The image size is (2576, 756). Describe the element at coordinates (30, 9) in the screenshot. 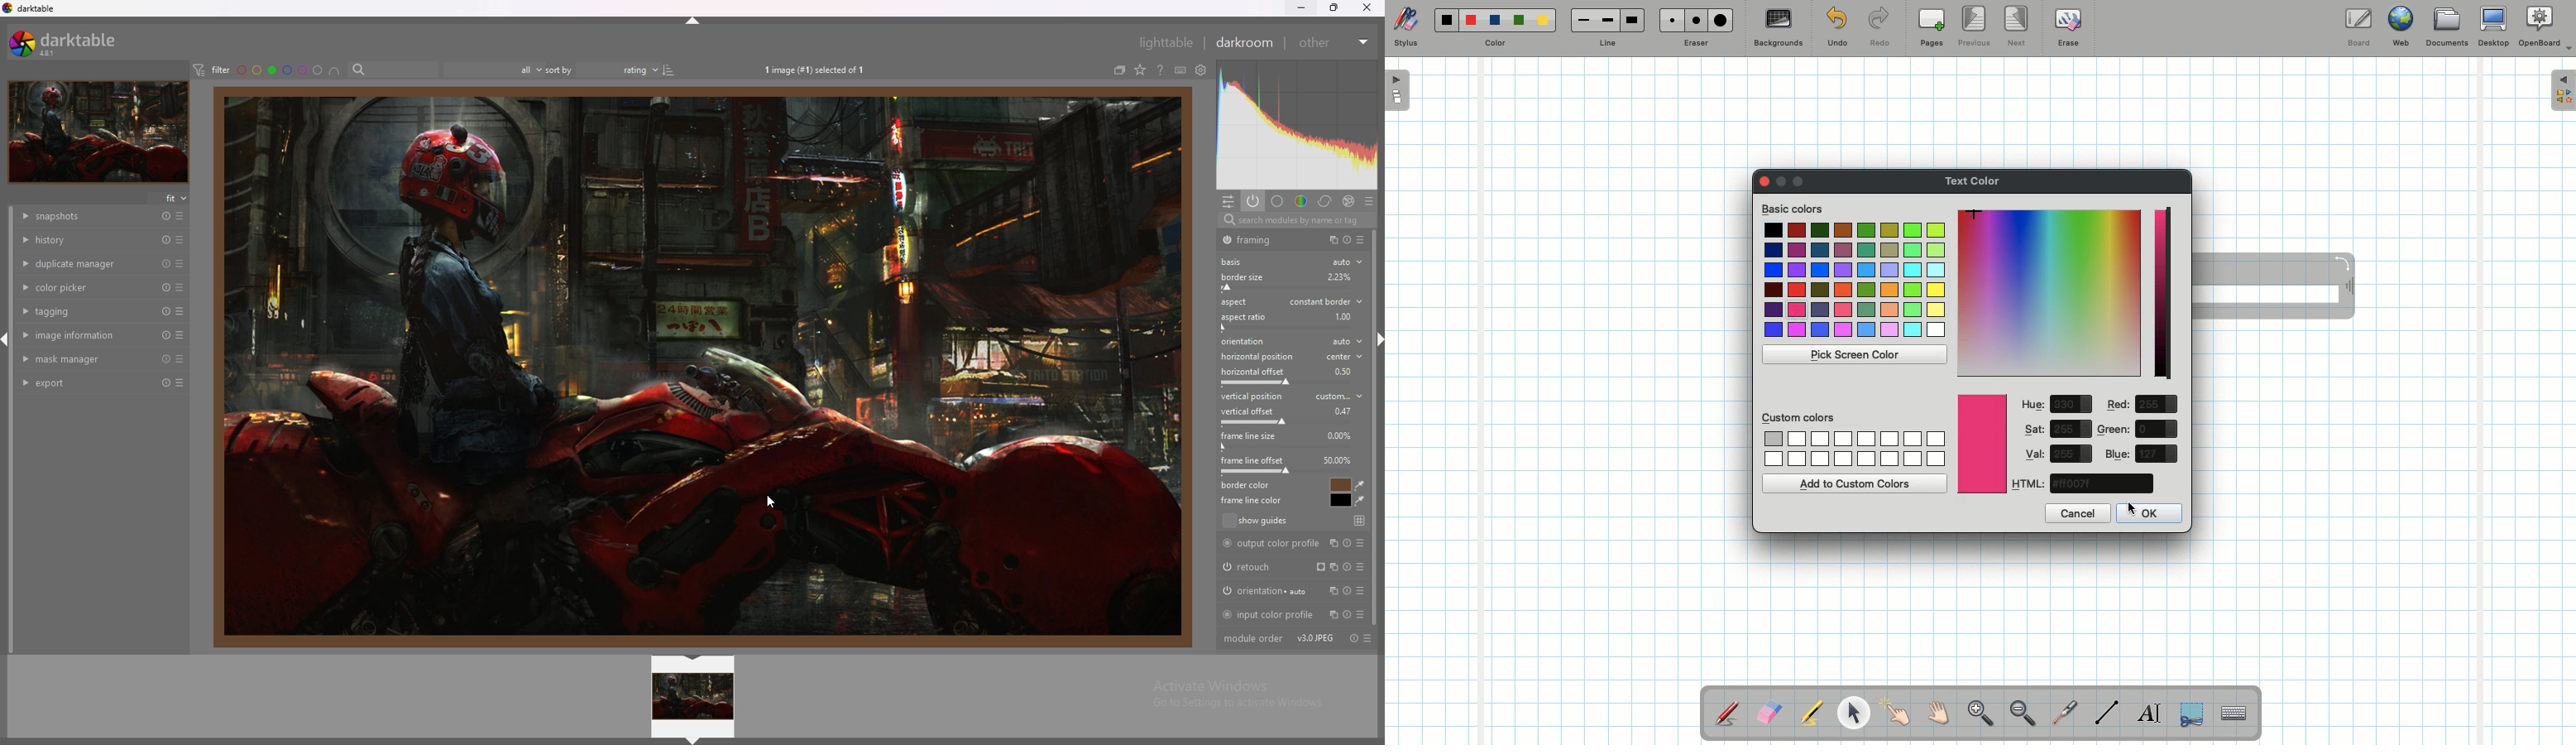

I see `darktable` at that location.